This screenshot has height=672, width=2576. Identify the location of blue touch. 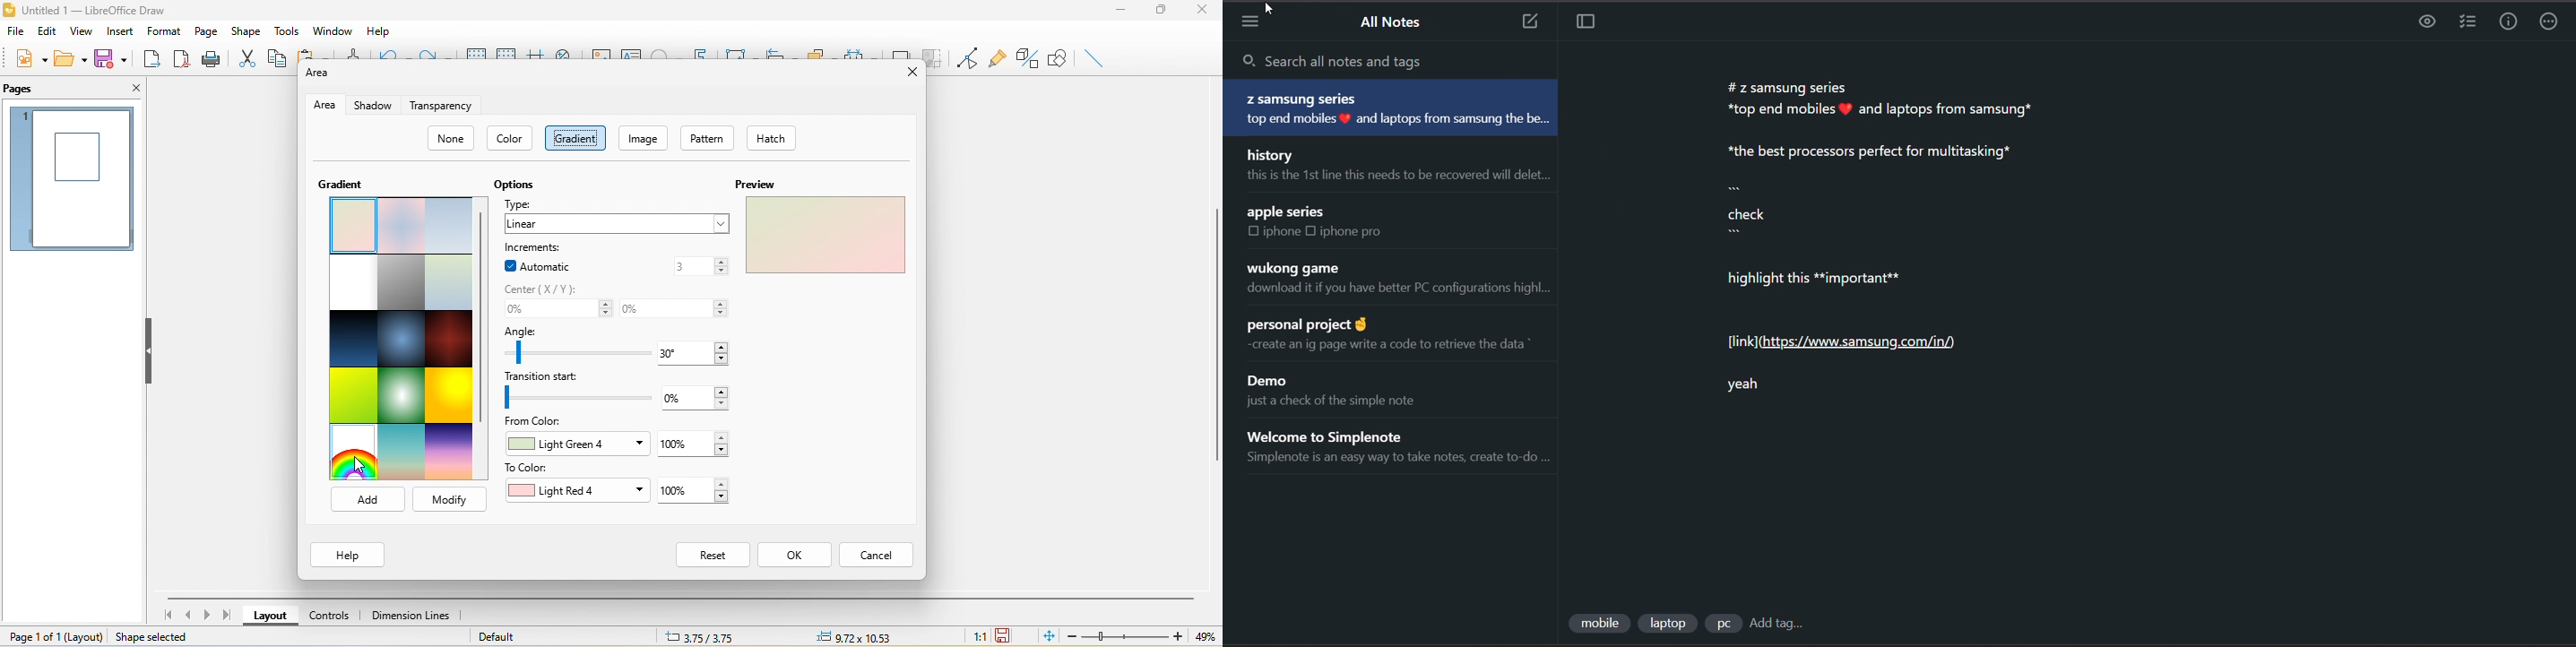
(450, 226).